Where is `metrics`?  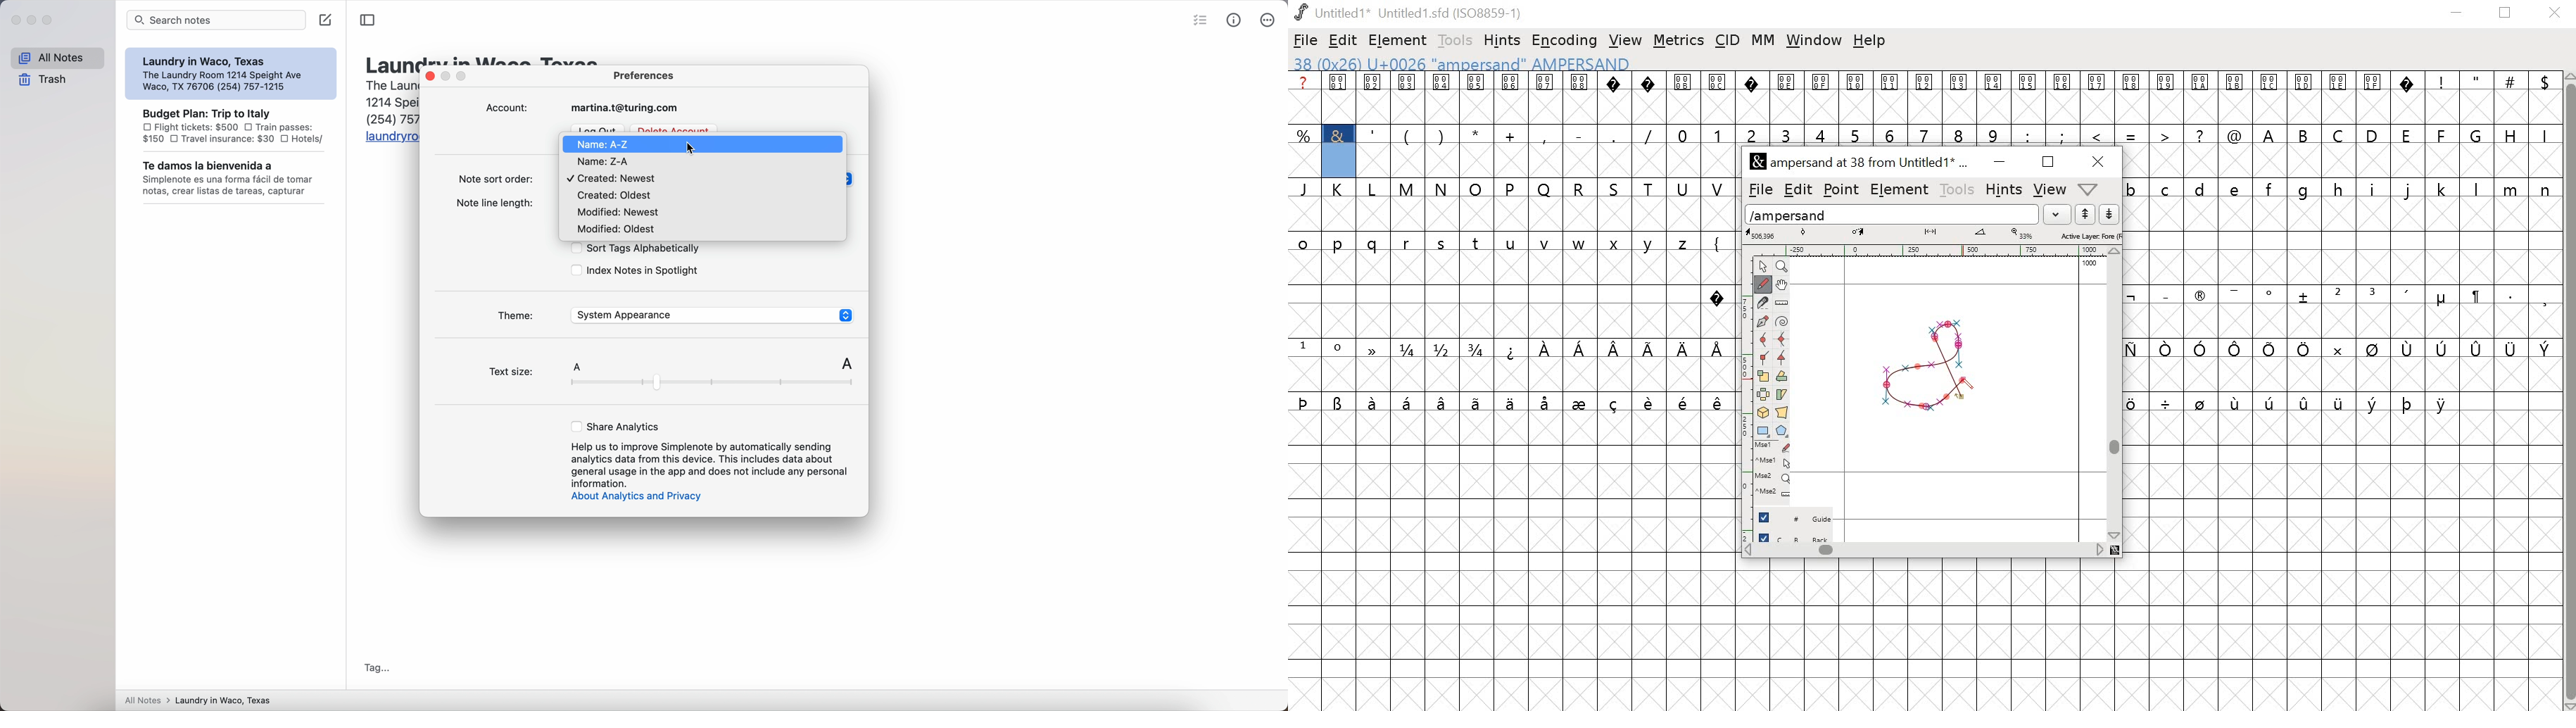
metrics is located at coordinates (1679, 41).